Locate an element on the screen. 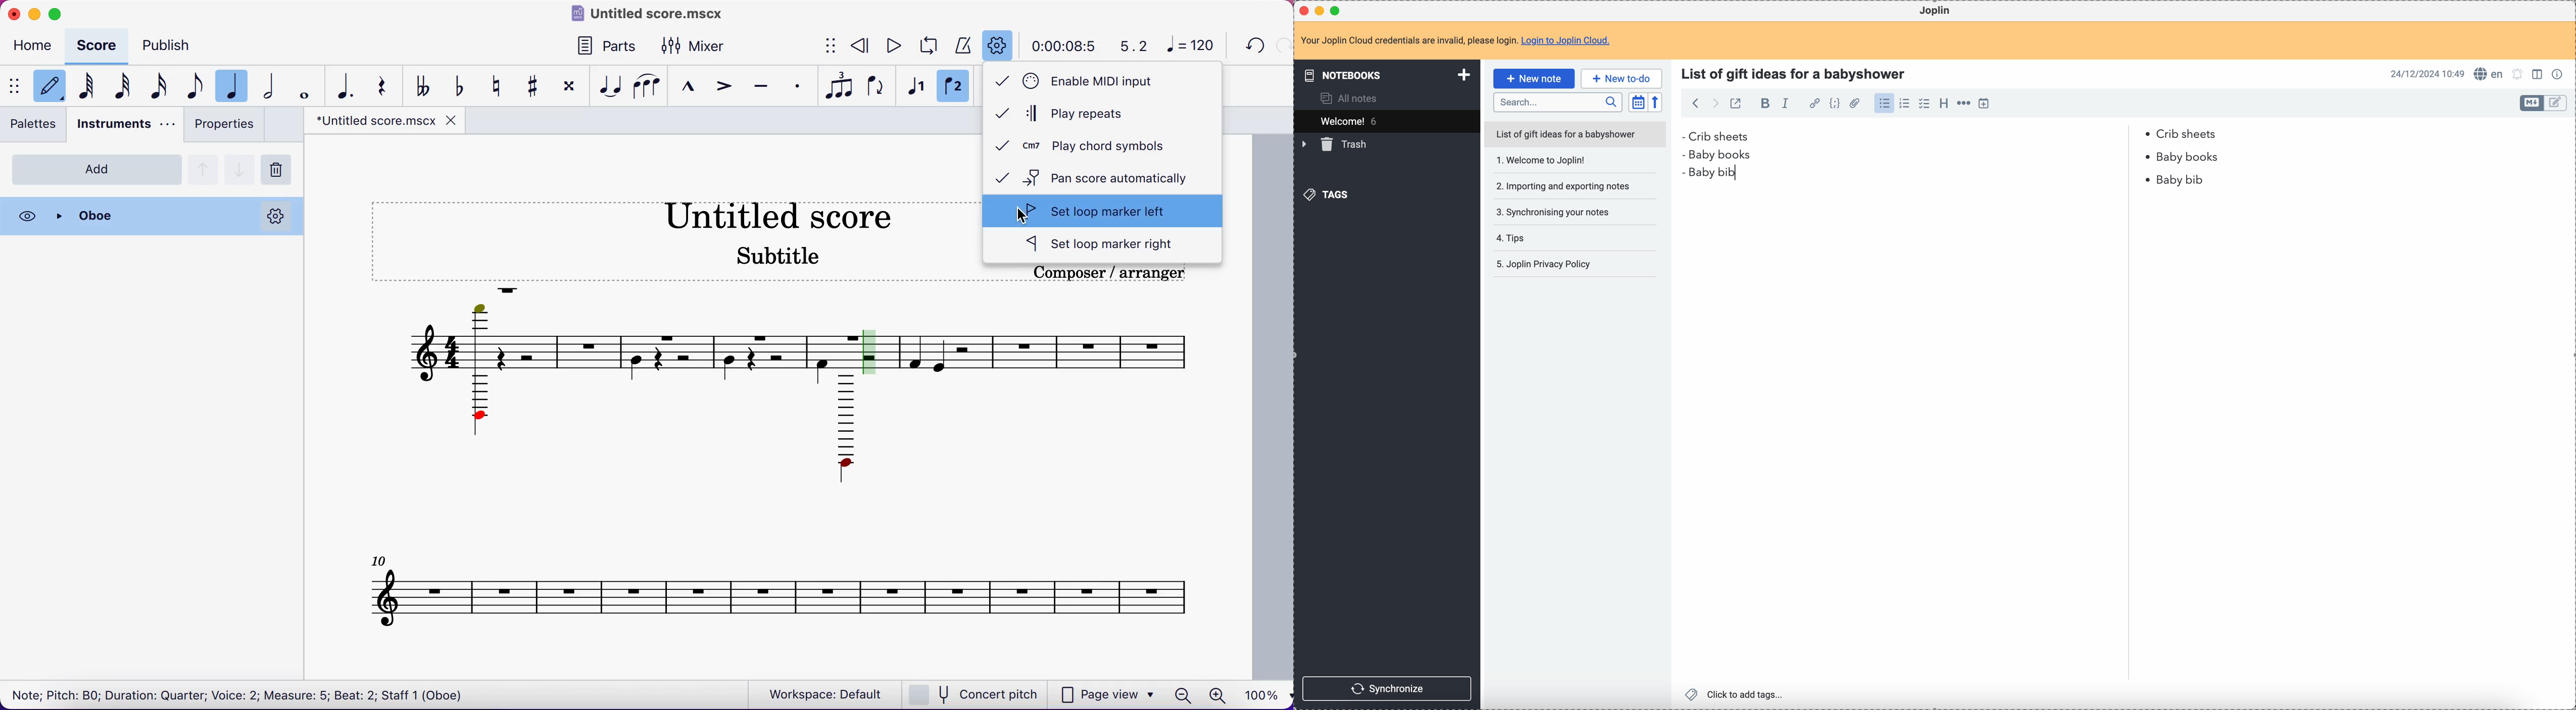 The image size is (2576, 728). set loop marker left is located at coordinates (1102, 212).